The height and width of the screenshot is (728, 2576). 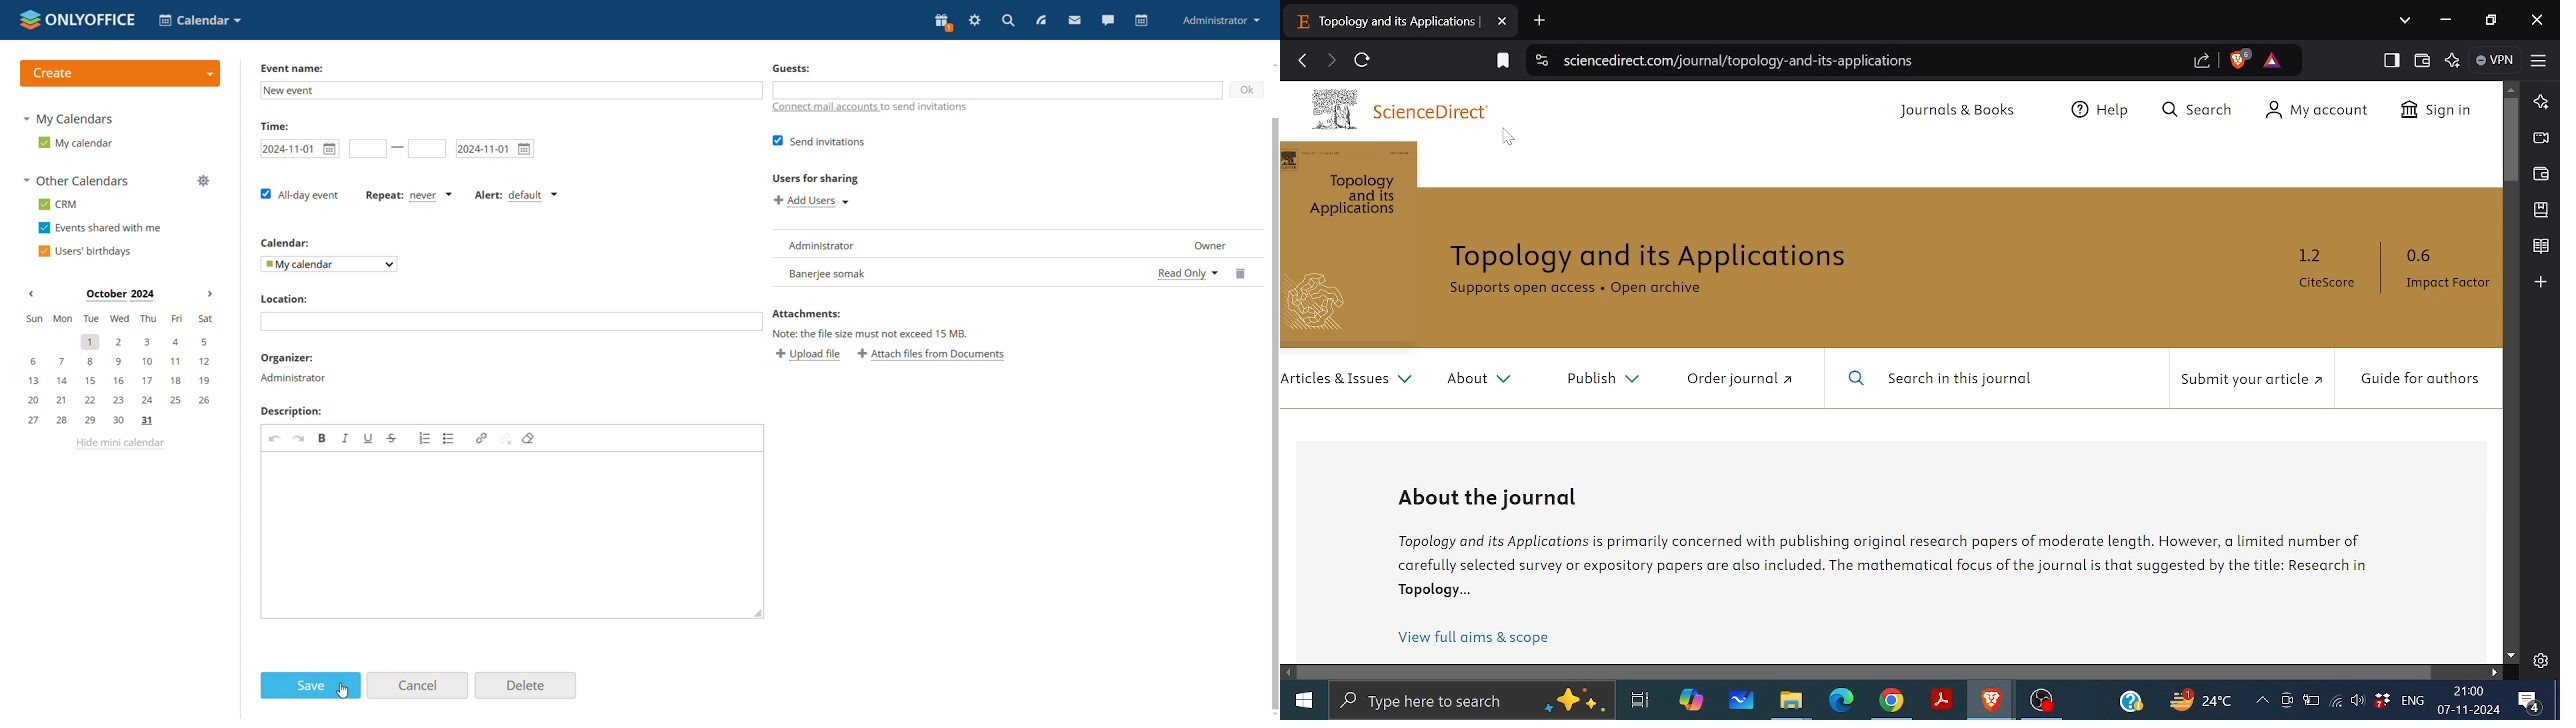 I want to click on Month on display, so click(x=119, y=295).